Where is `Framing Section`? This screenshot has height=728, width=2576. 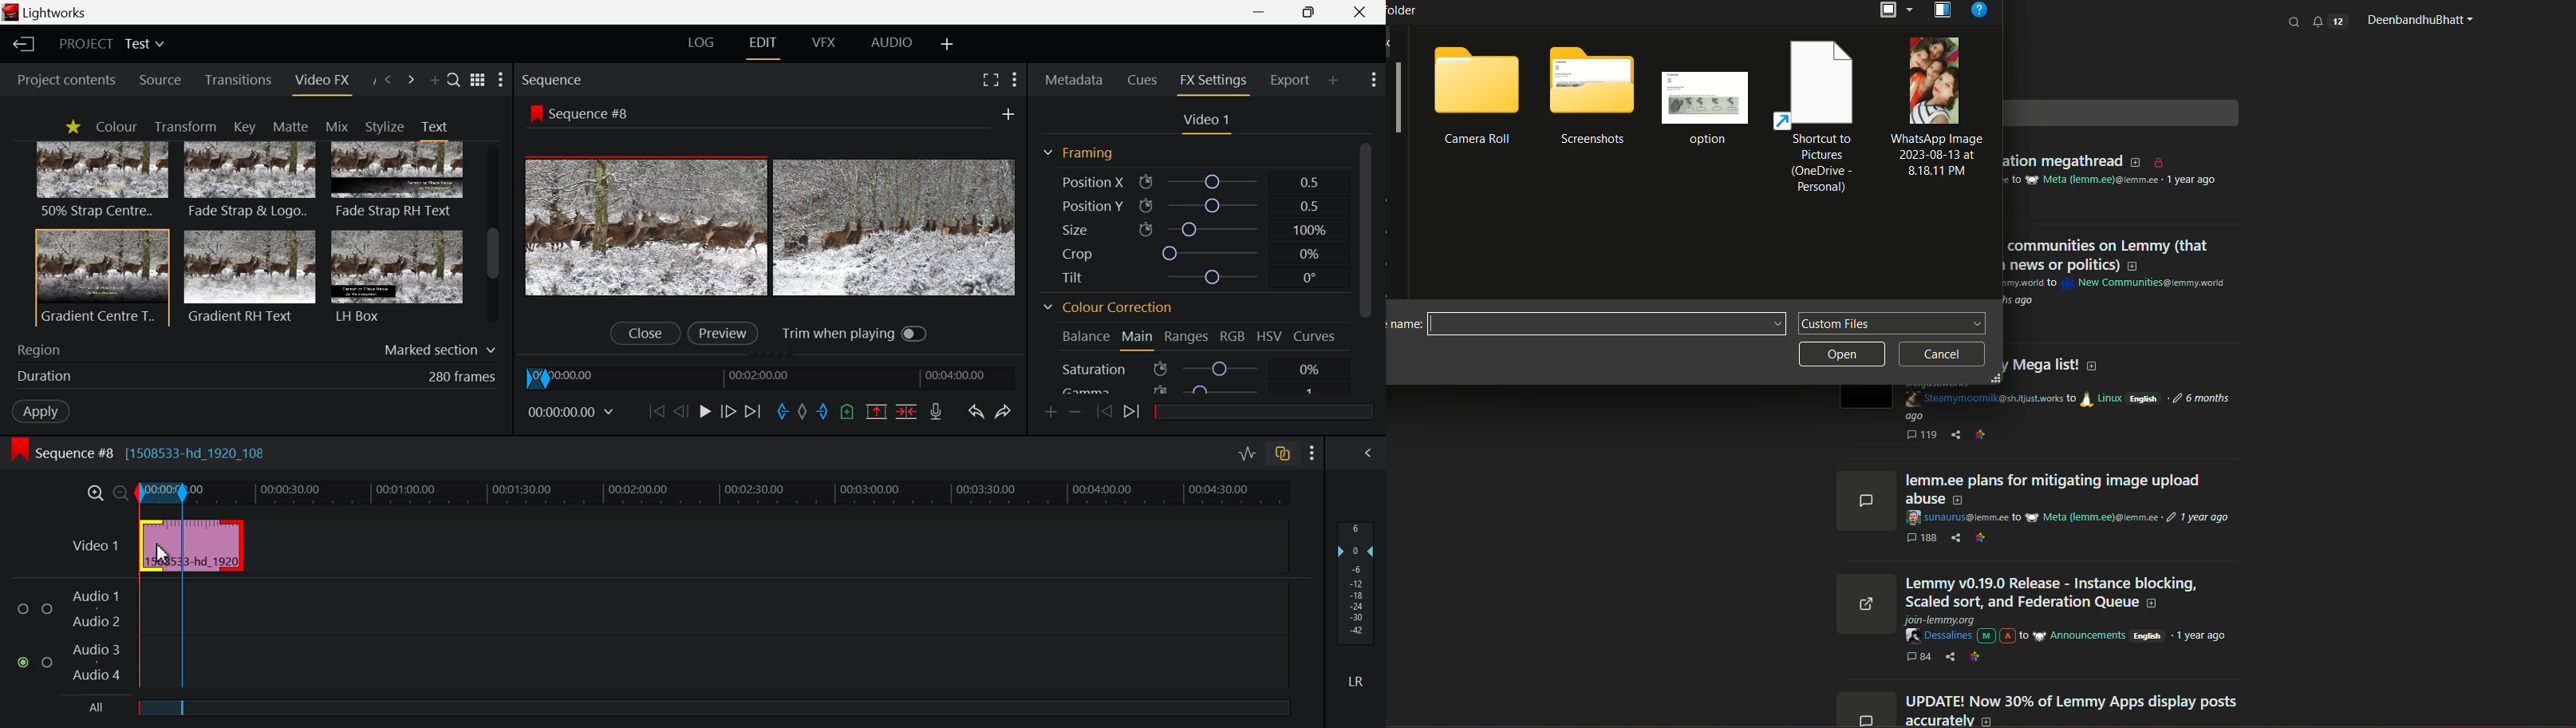 Framing Section is located at coordinates (1084, 152).